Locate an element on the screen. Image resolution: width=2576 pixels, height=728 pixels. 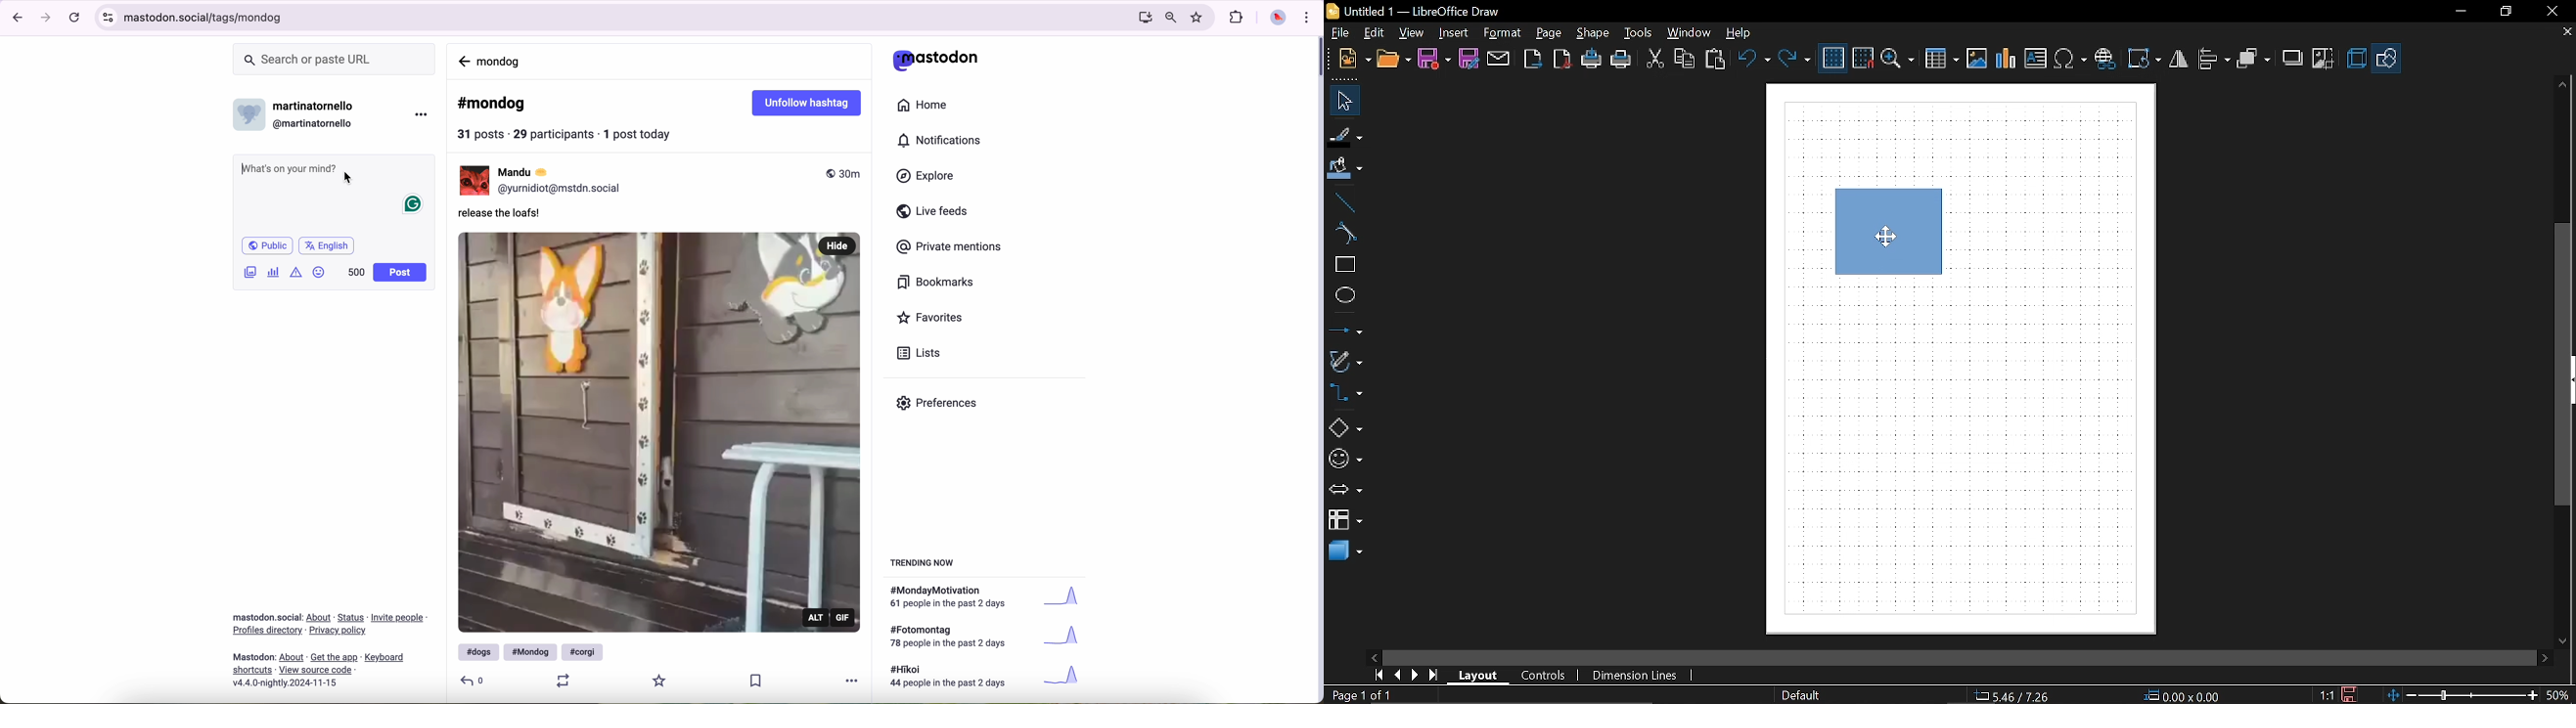
Page style is located at coordinates (1799, 696).